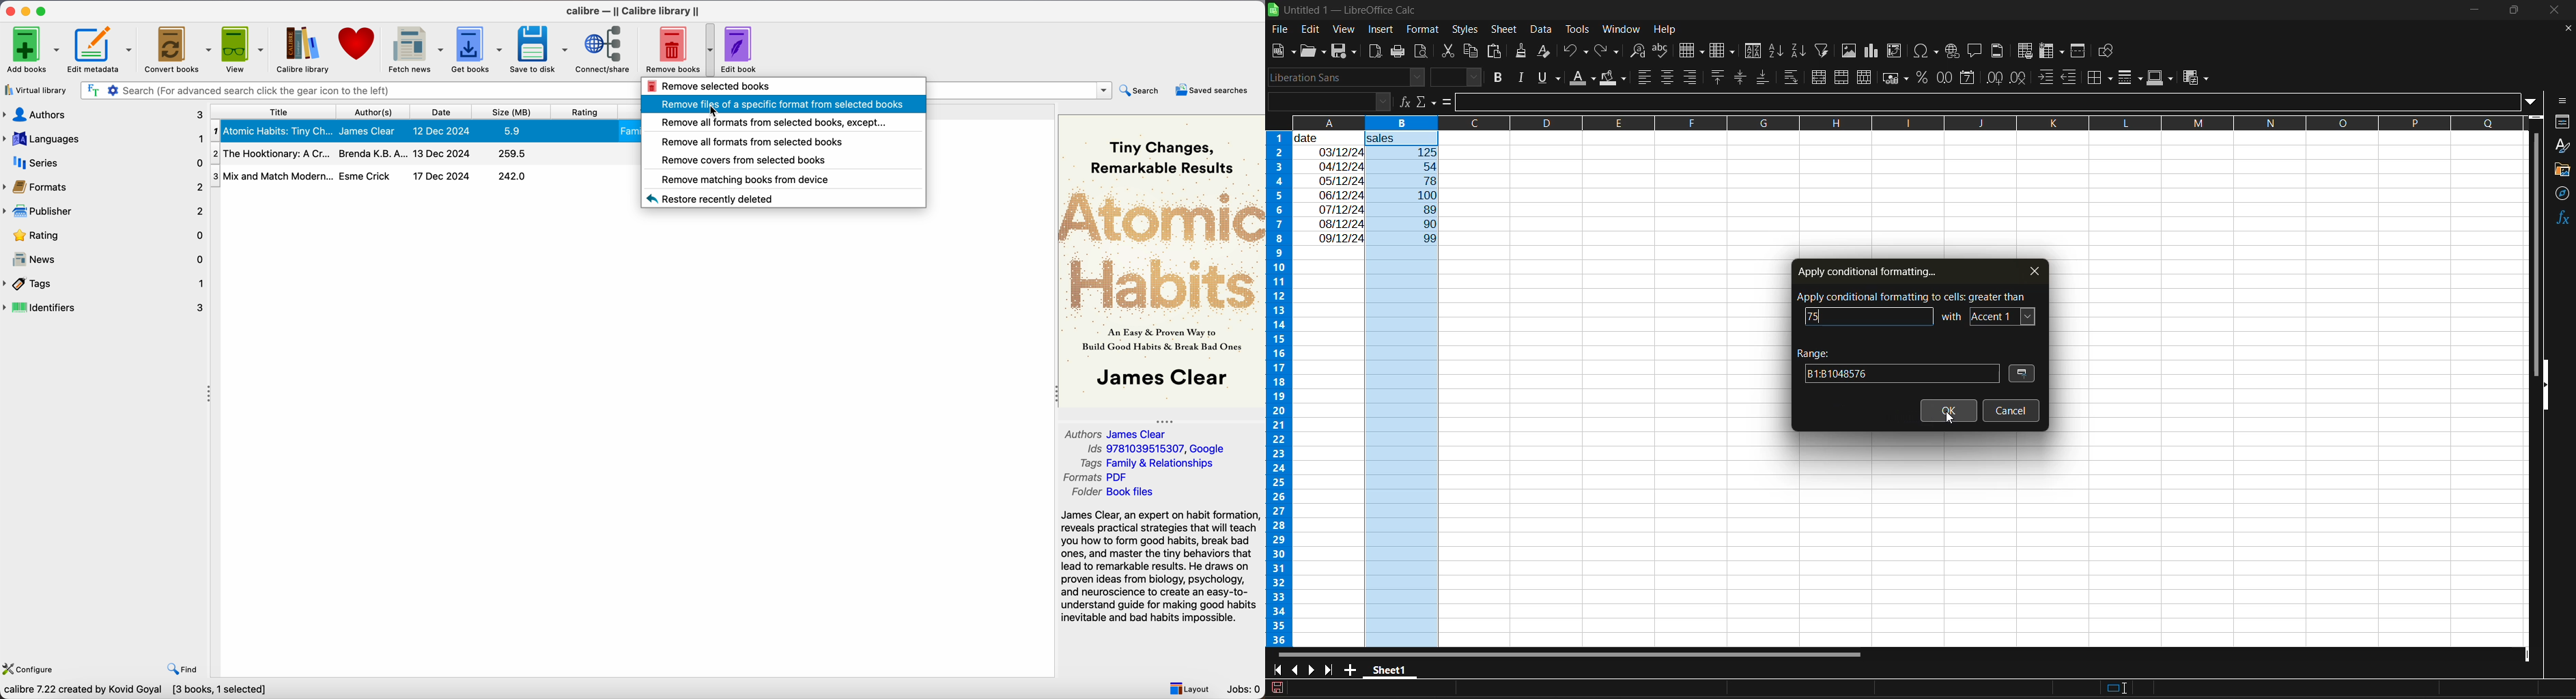  What do you see at coordinates (272, 173) in the screenshot?
I see `Mix and Match Modern...` at bounding box center [272, 173].